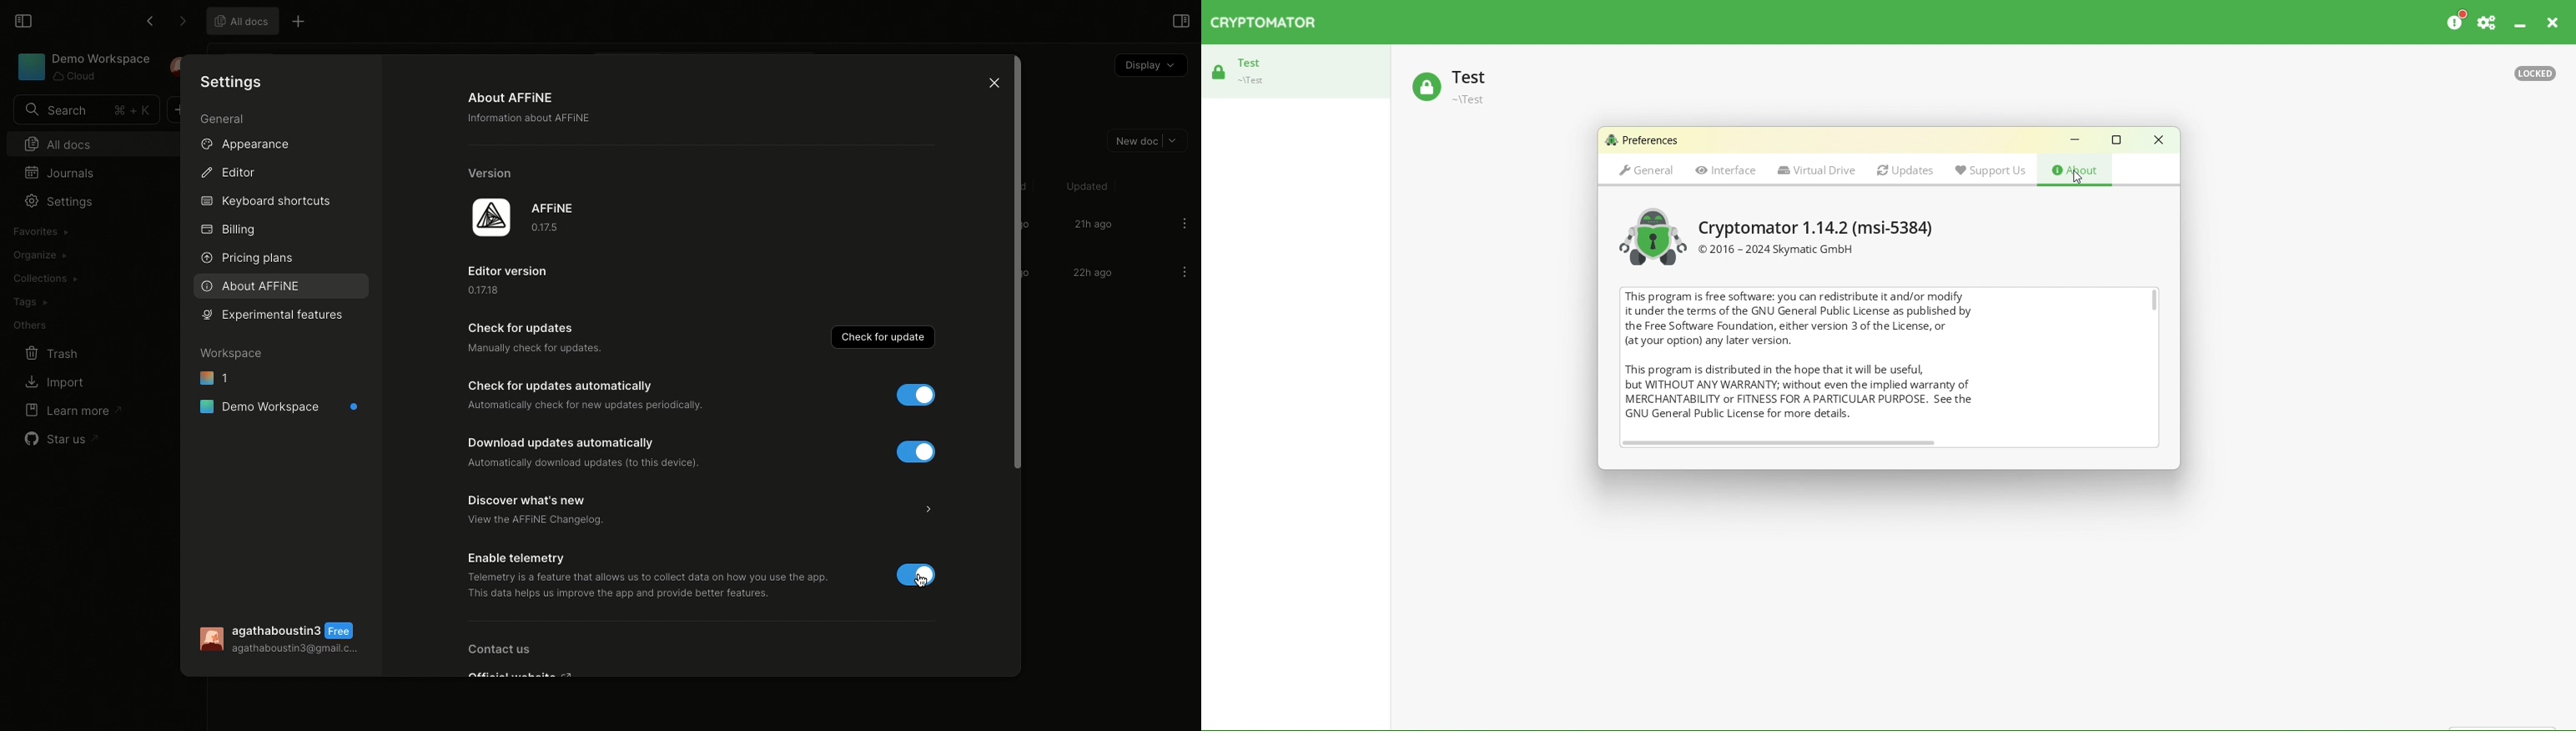 The image size is (2576, 756). What do you see at coordinates (22, 19) in the screenshot?
I see `Collapse sidebar` at bounding box center [22, 19].